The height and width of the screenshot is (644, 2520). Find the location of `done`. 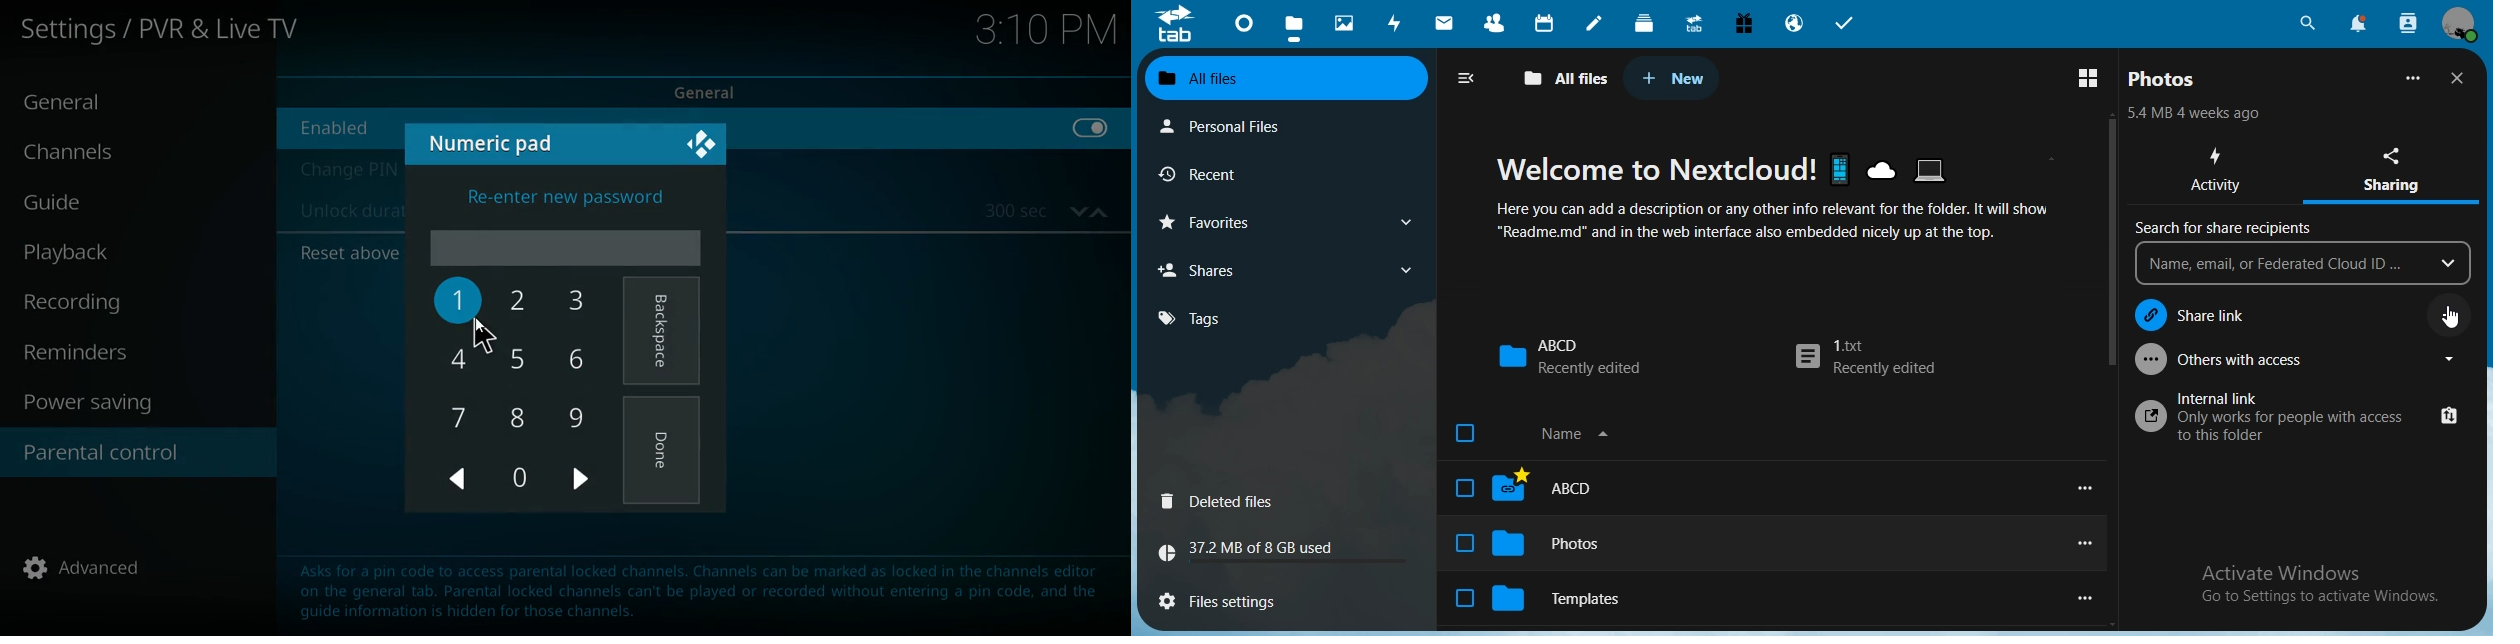

done is located at coordinates (663, 451).